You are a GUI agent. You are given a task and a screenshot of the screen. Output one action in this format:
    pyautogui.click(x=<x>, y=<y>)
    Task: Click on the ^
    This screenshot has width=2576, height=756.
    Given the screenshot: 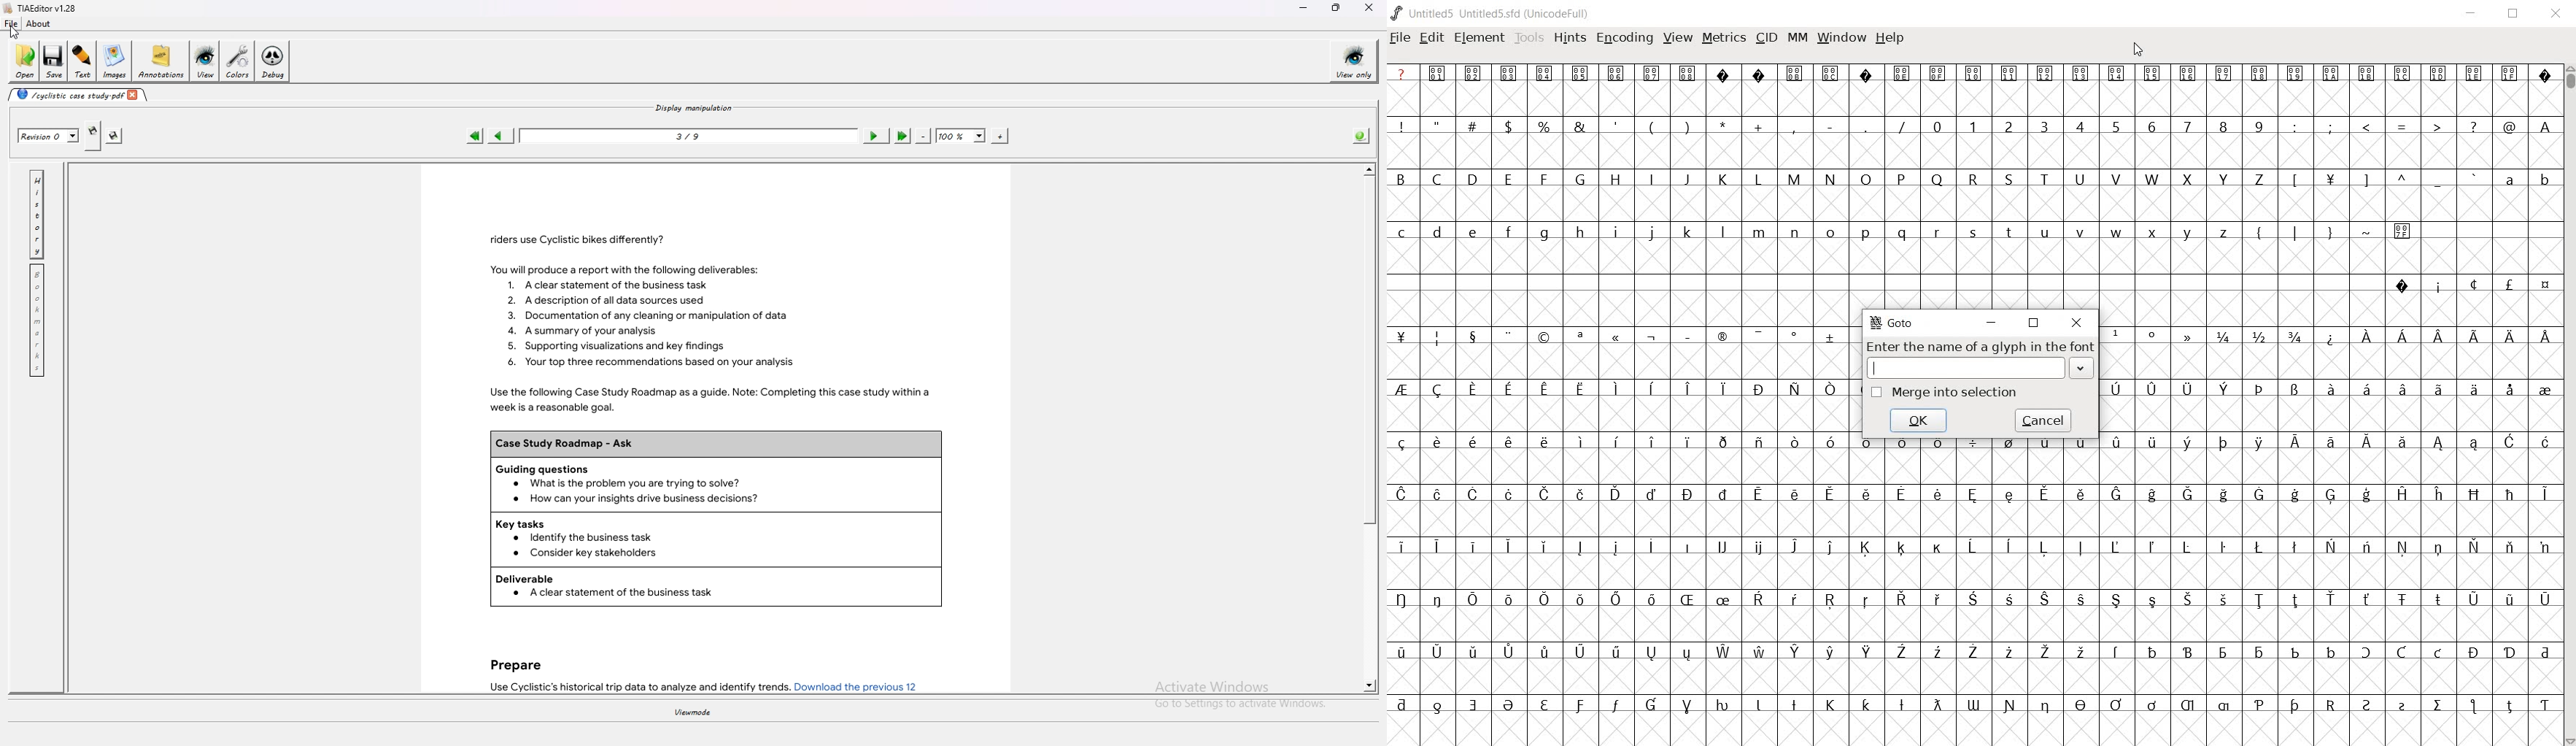 What is the action you would take?
    pyautogui.click(x=2401, y=180)
    